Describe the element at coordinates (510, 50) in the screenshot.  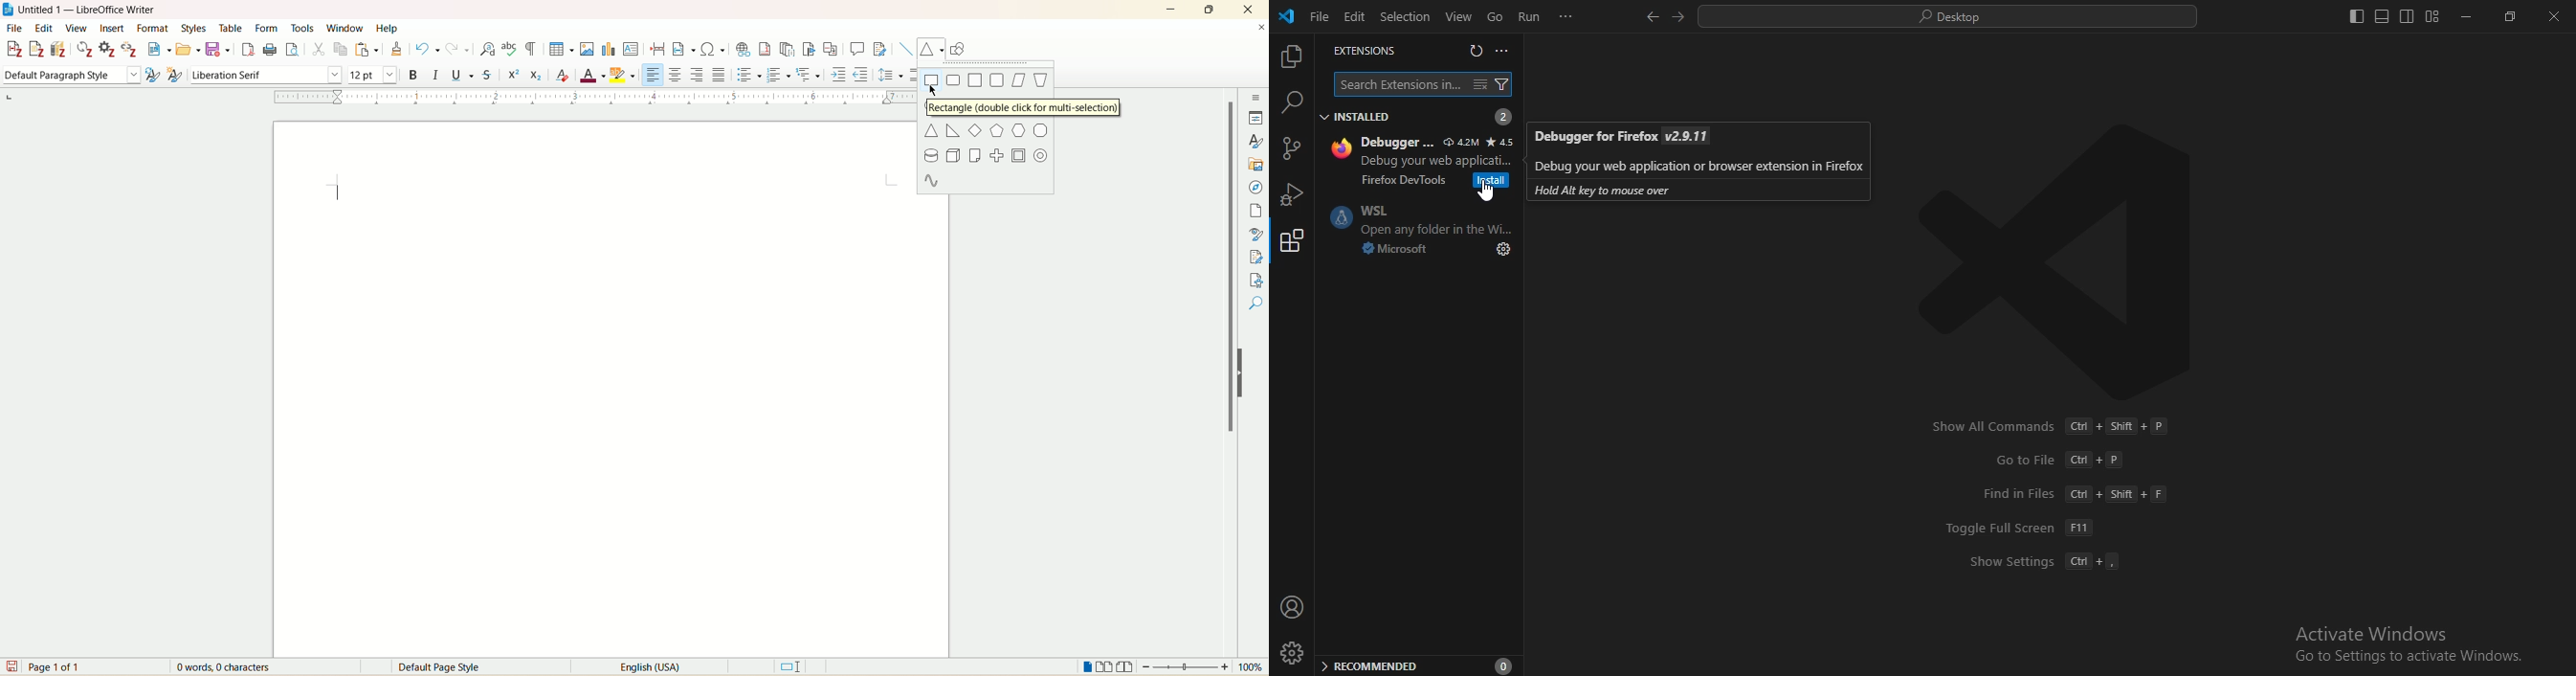
I see `spell check` at that location.